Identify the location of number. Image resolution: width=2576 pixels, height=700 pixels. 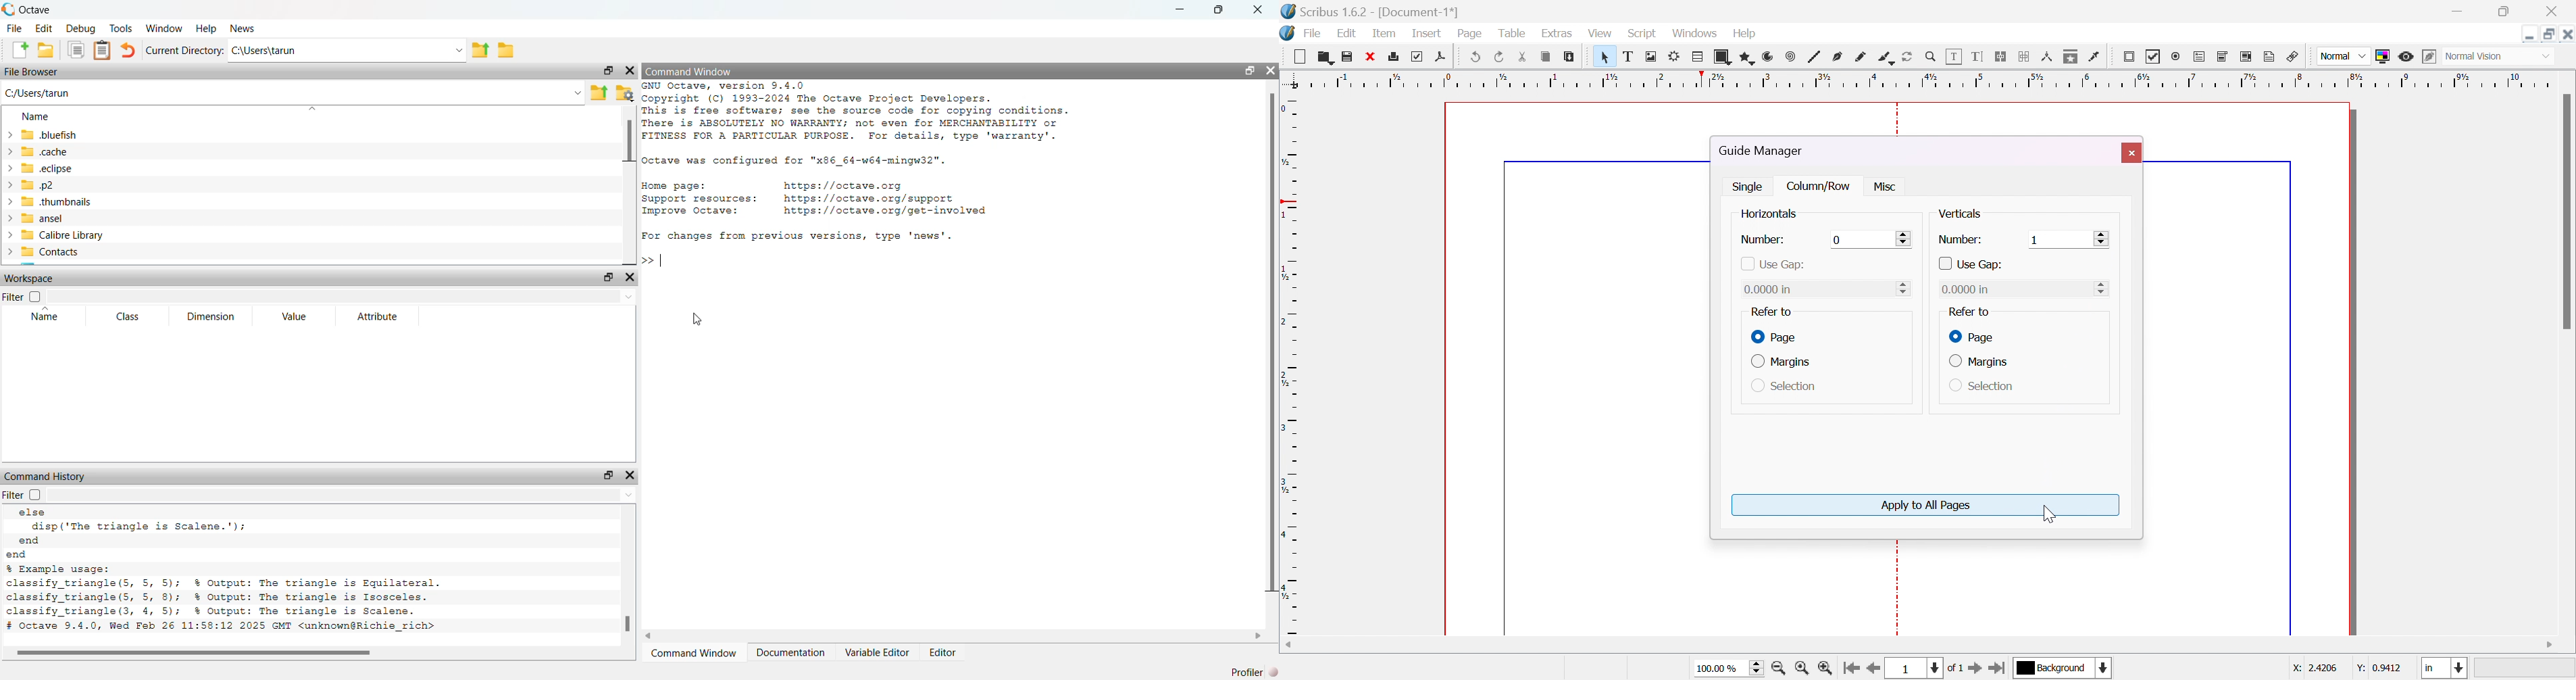
(1764, 240).